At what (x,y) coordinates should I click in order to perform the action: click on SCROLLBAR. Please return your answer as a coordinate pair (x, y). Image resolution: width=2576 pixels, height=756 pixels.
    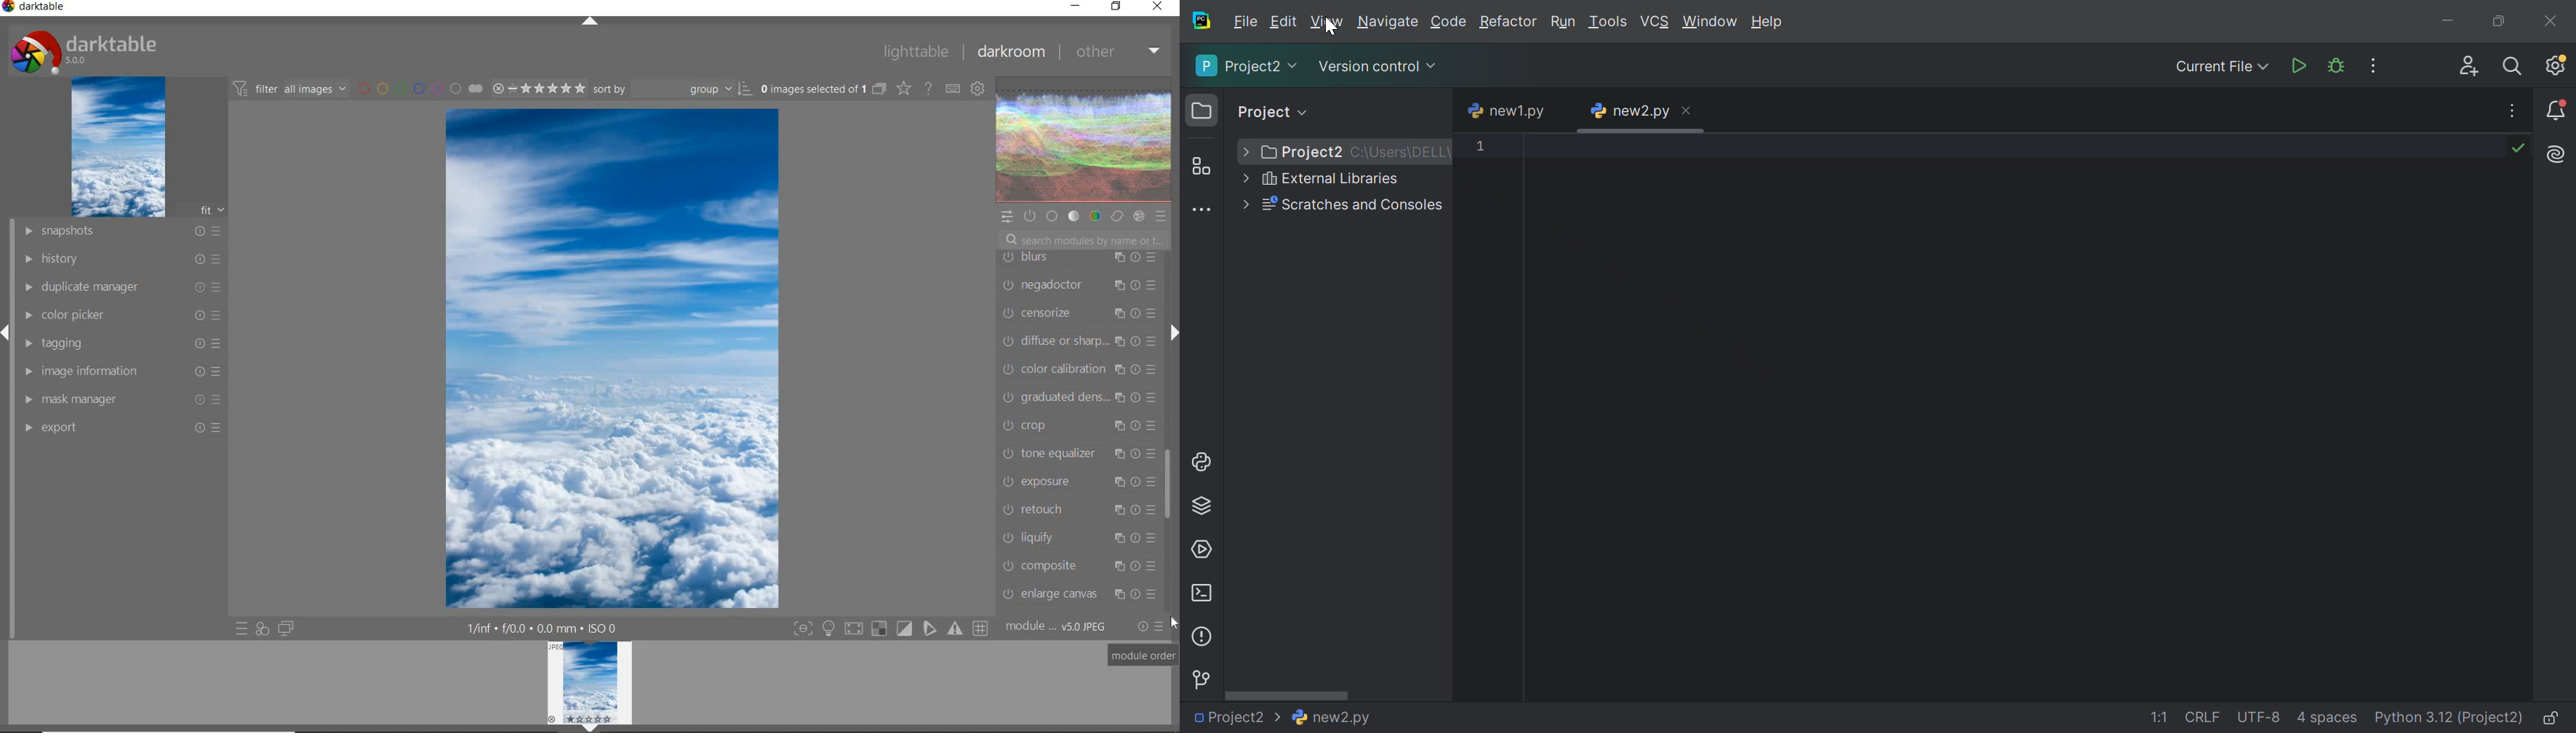
    Looking at the image, I should click on (1170, 284).